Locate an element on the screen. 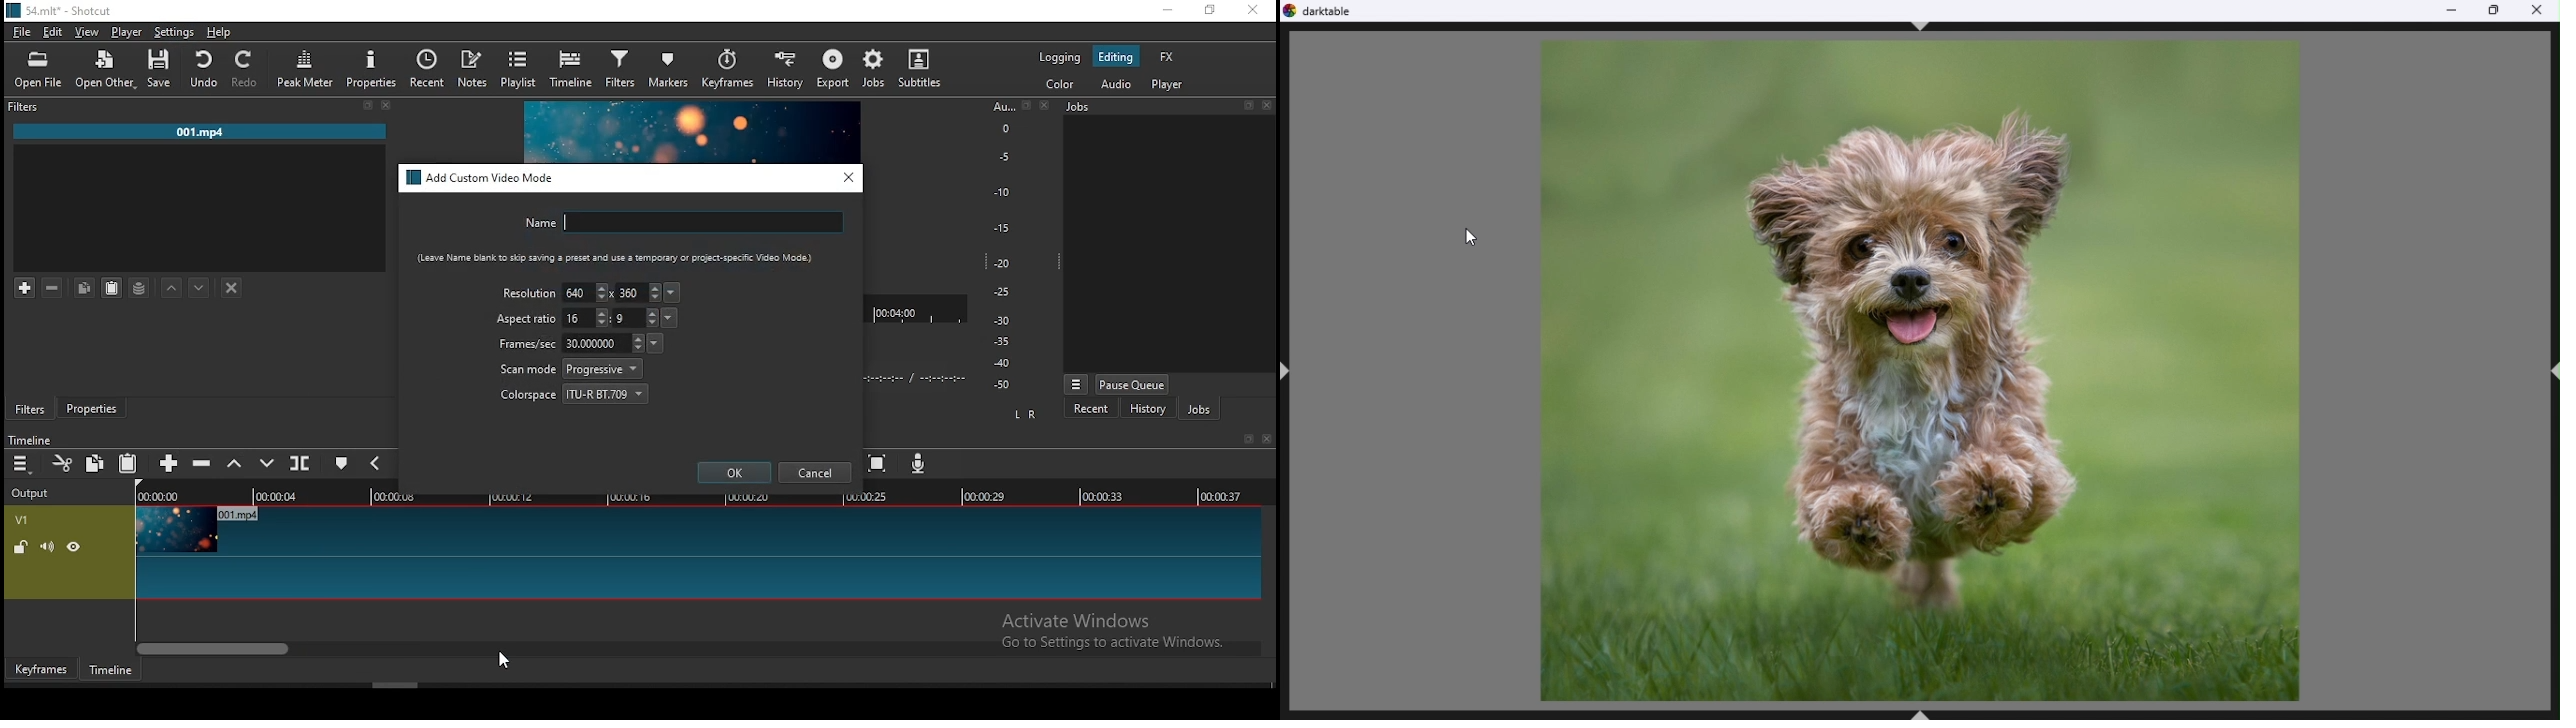  timeline menu is located at coordinates (24, 464).